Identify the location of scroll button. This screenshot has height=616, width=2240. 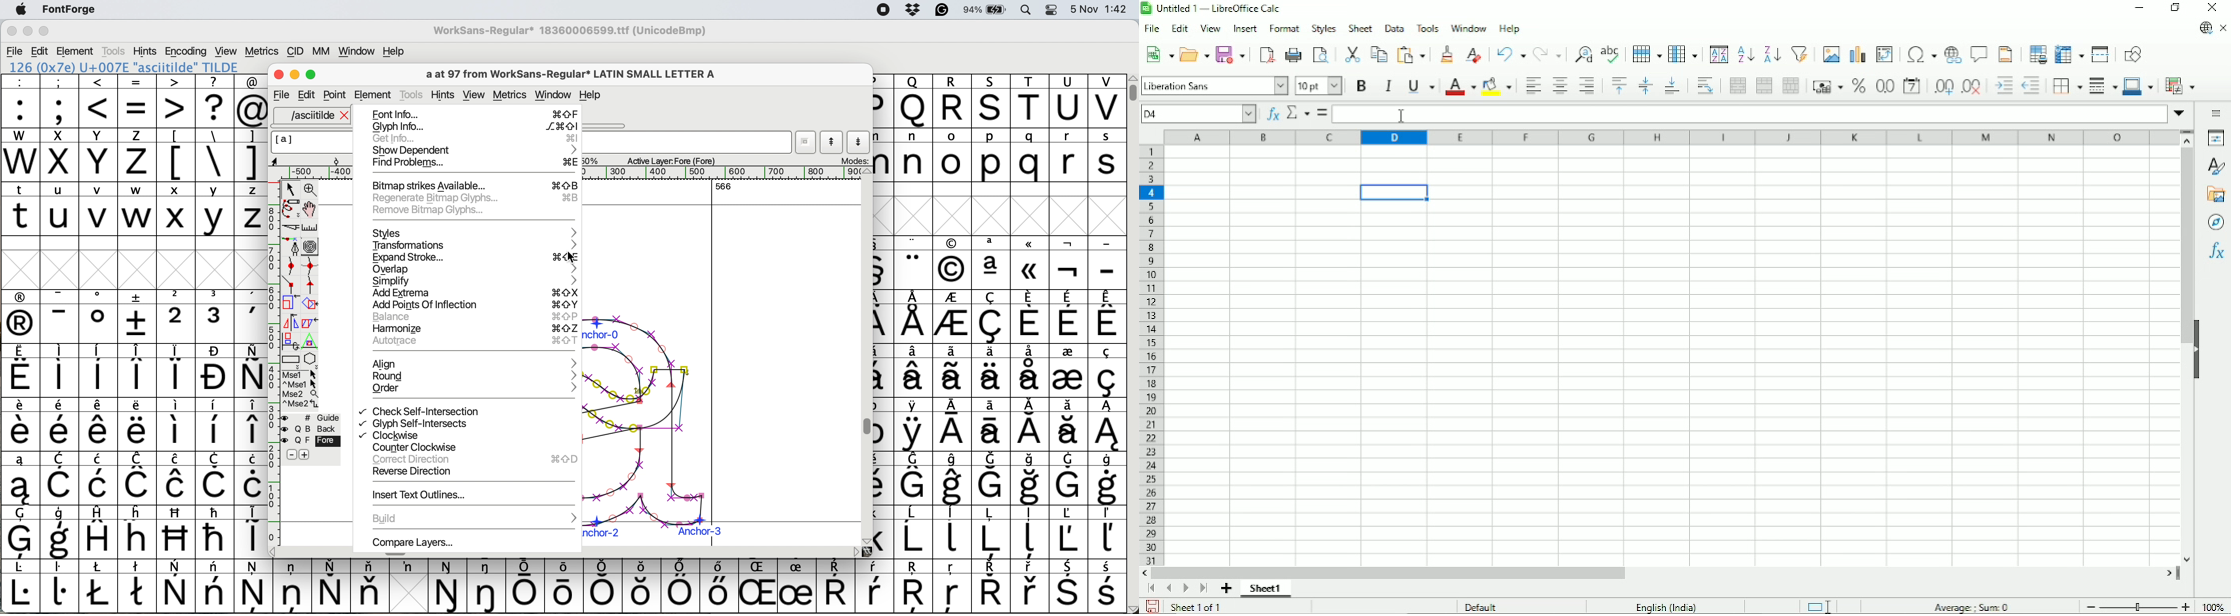
(866, 540).